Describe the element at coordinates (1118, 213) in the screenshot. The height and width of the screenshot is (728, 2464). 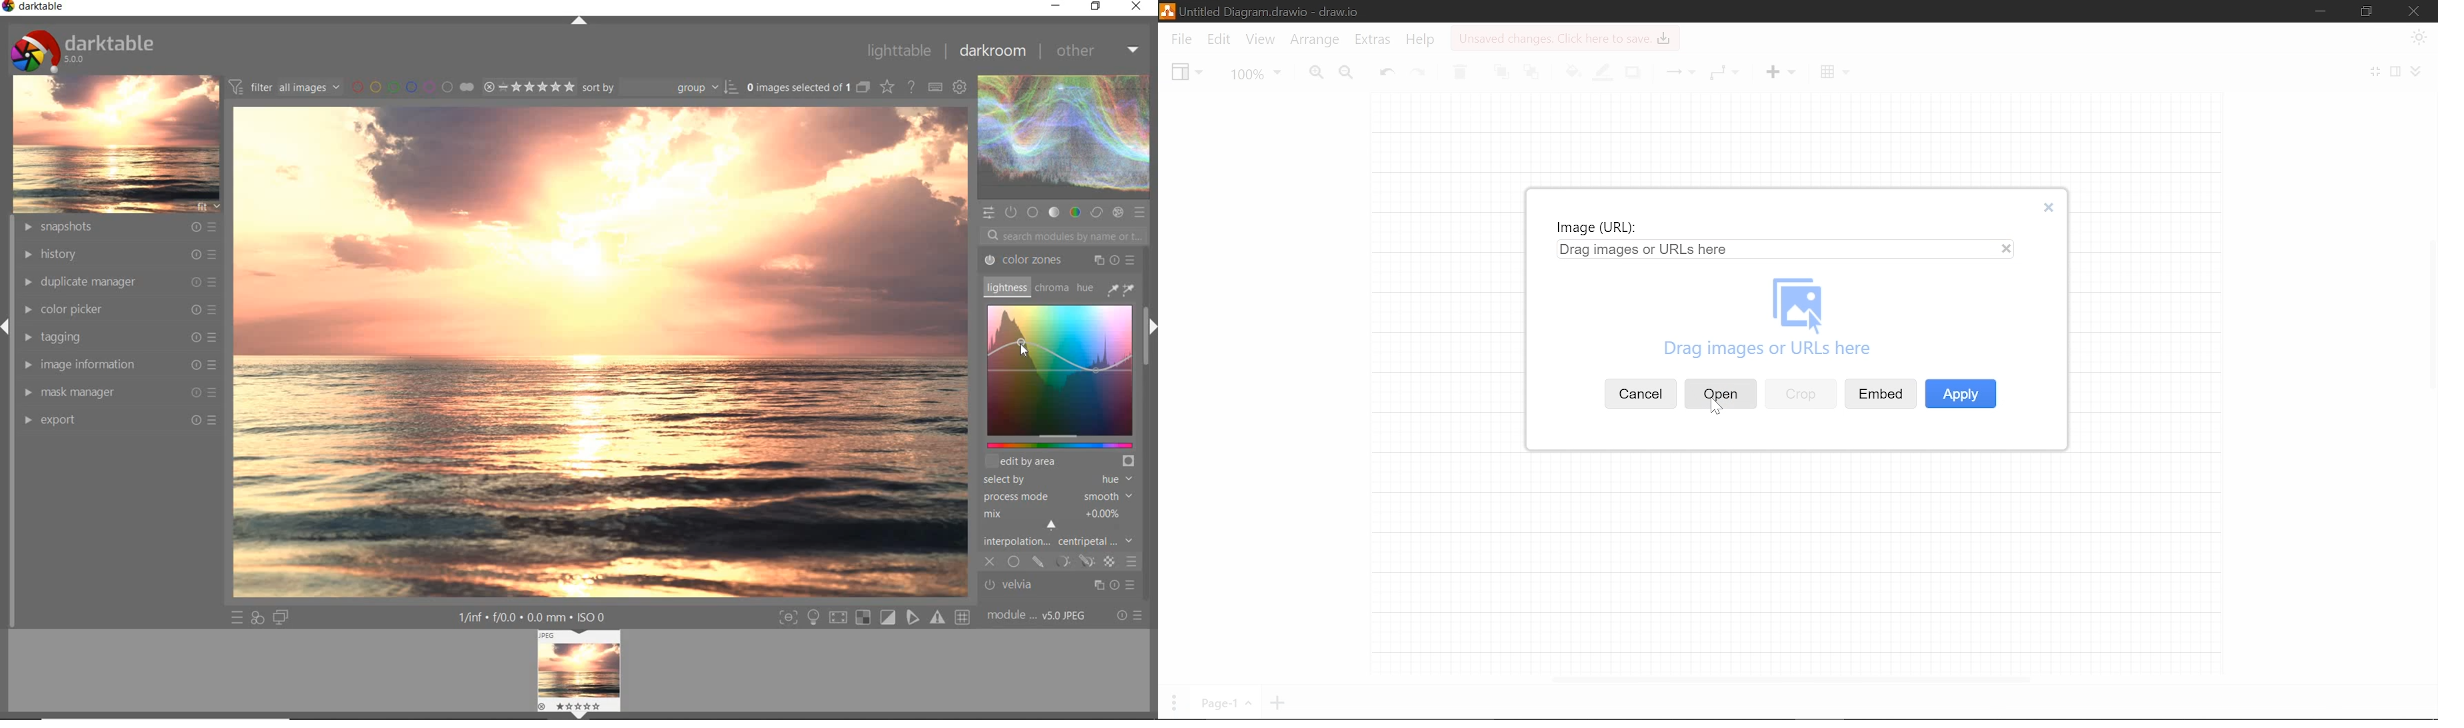
I see `EFFECT` at that location.